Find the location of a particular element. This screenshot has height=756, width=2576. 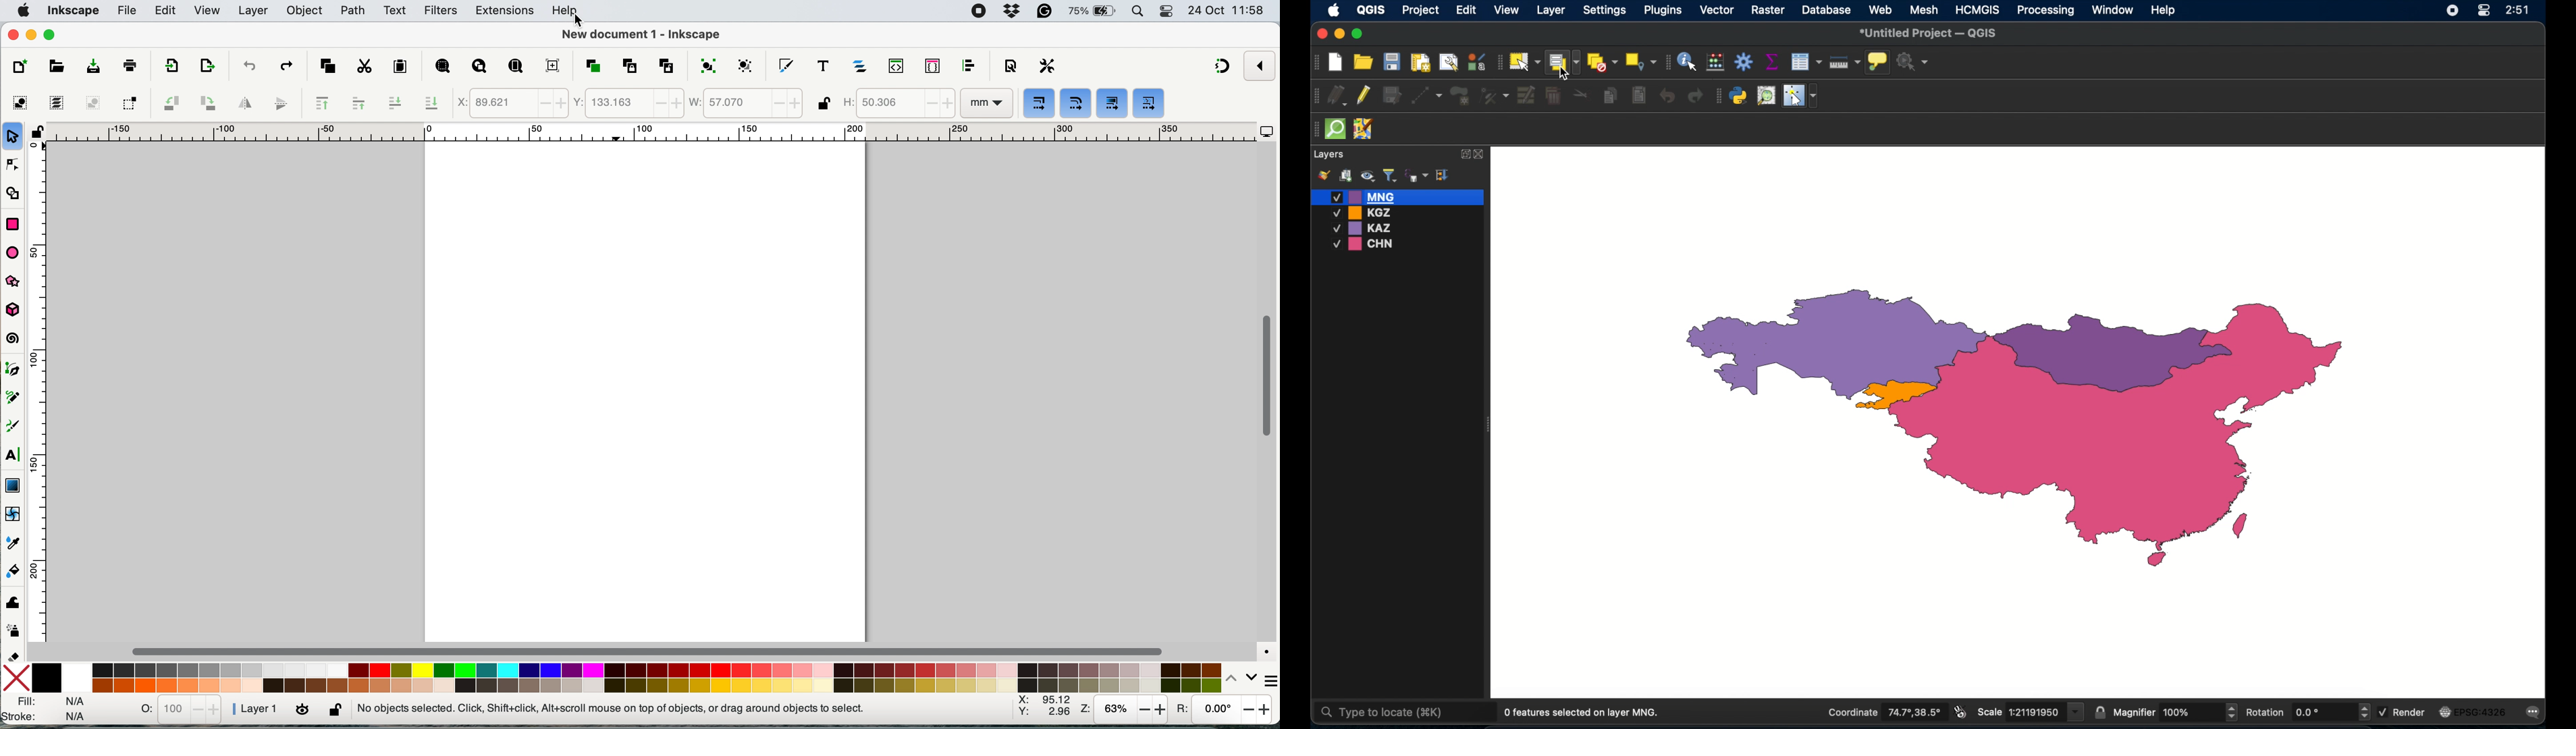

lower selection one step is located at coordinates (397, 106).